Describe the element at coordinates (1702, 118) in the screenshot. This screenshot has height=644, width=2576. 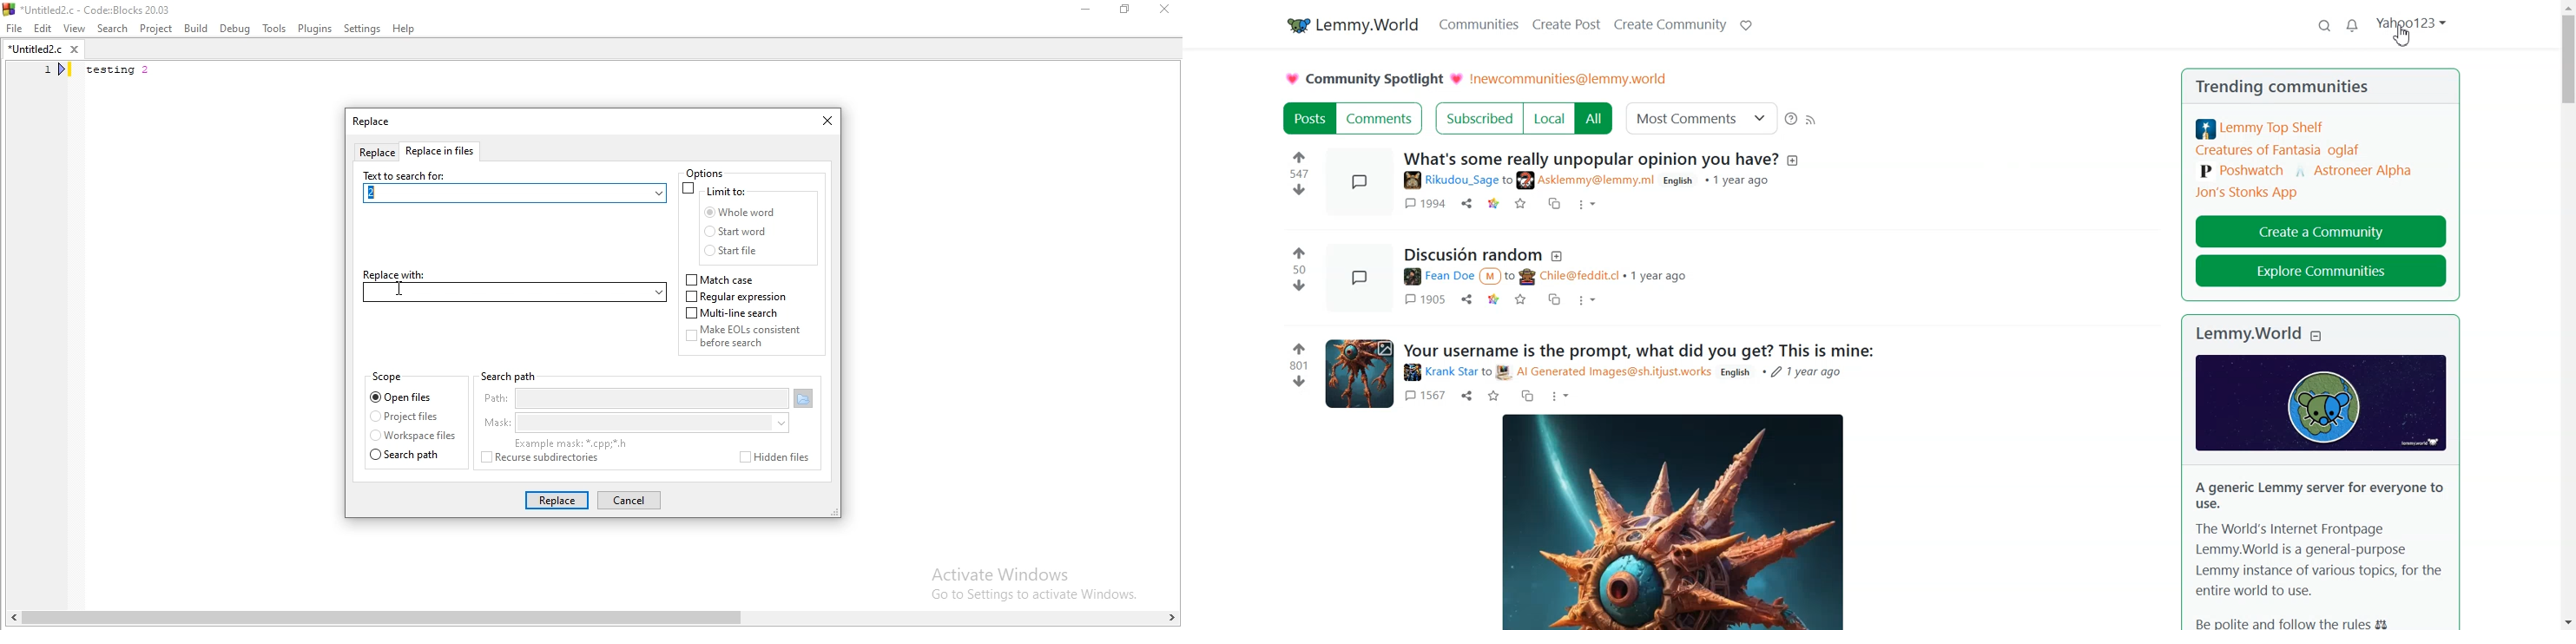
I see `Most Comments` at that location.